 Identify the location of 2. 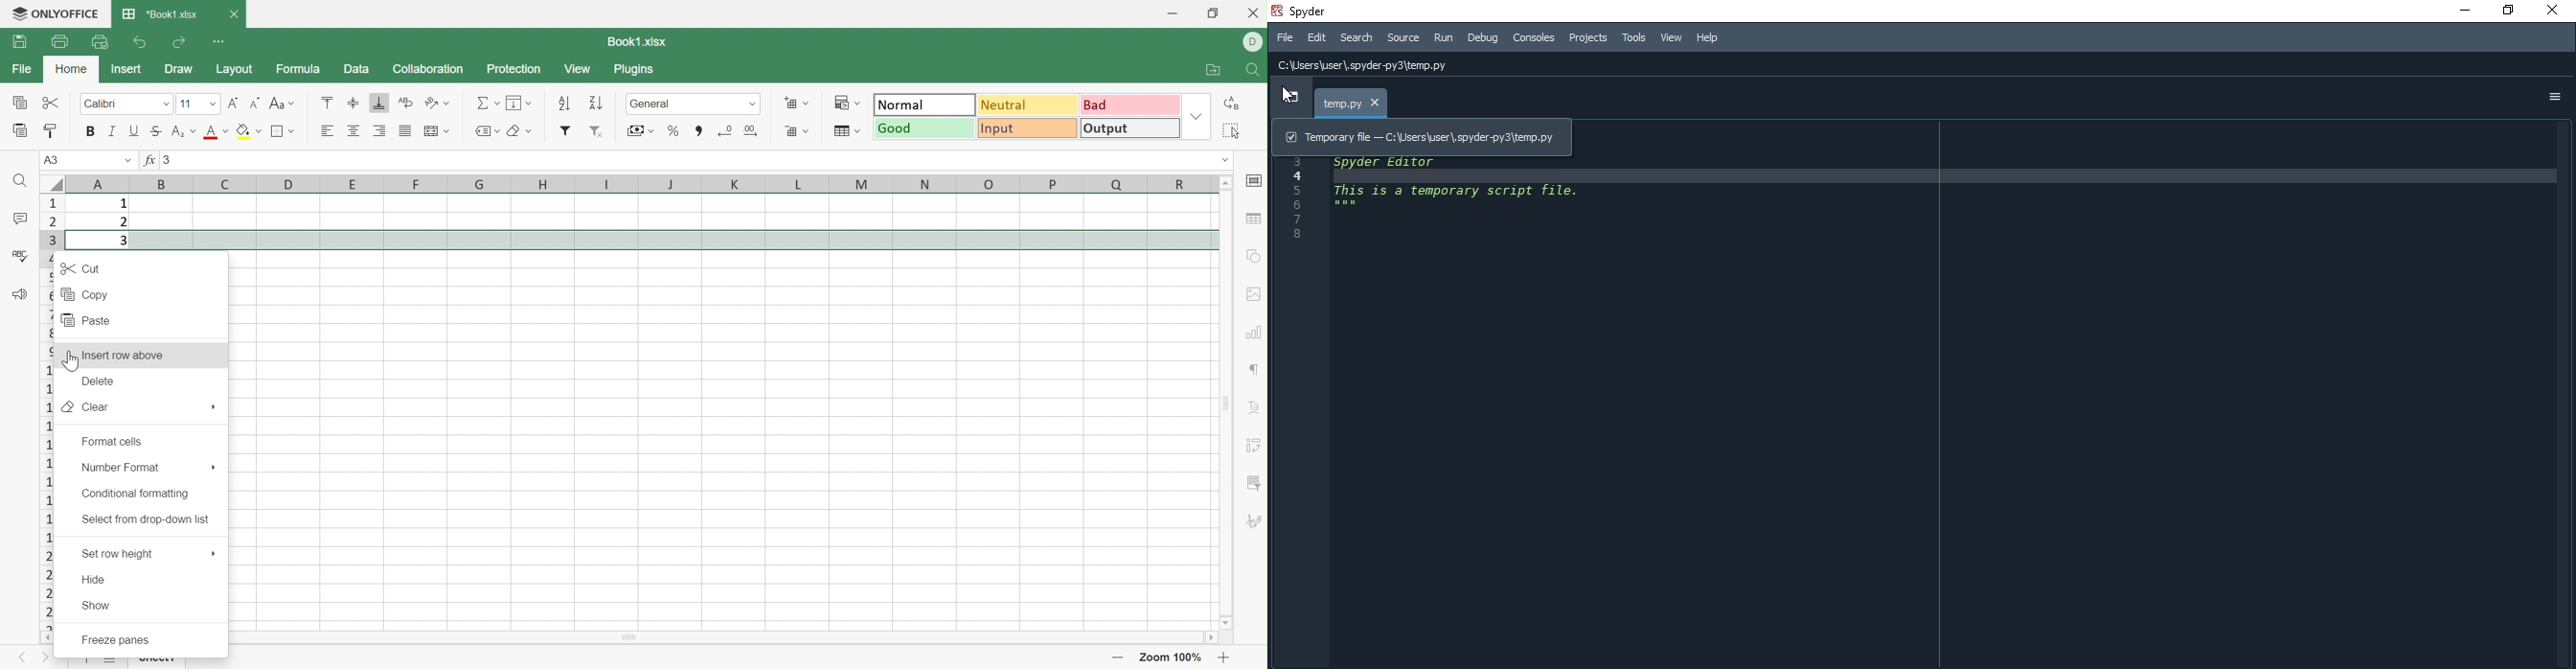
(123, 223).